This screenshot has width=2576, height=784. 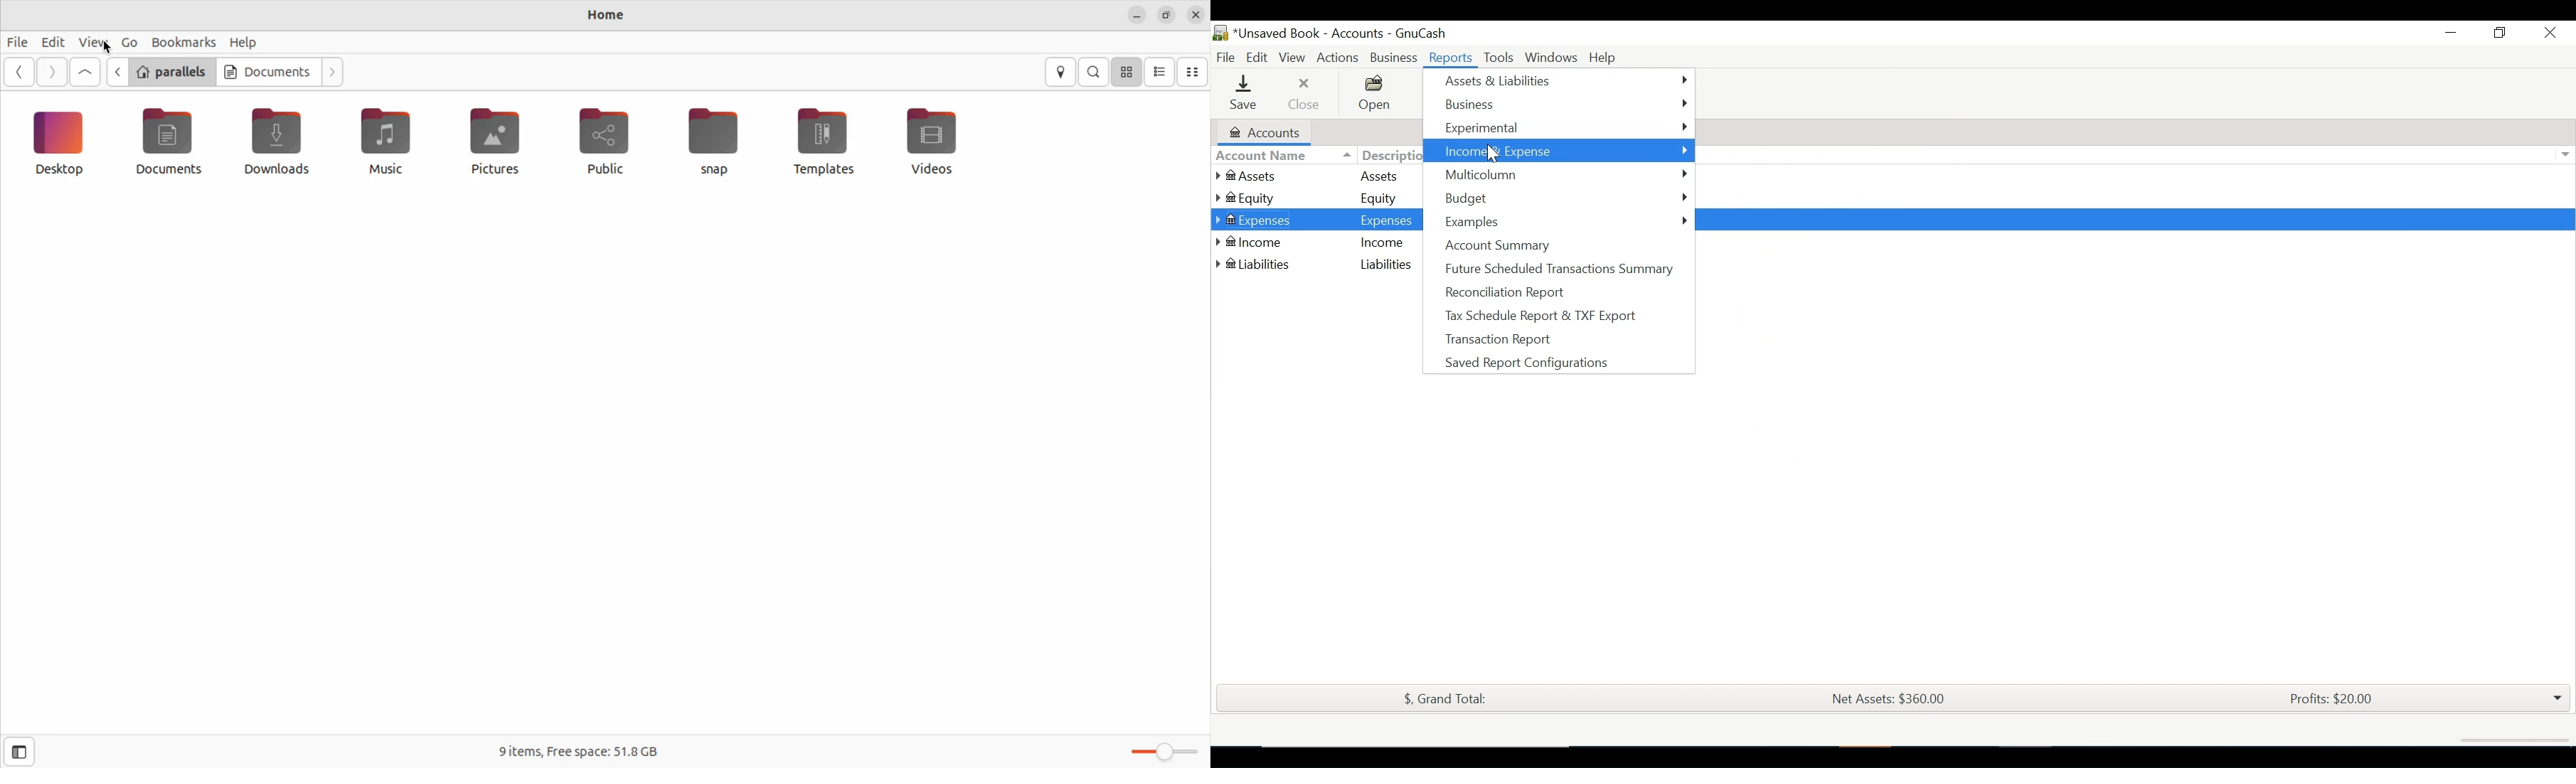 What do you see at coordinates (1605, 57) in the screenshot?
I see `Help` at bounding box center [1605, 57].